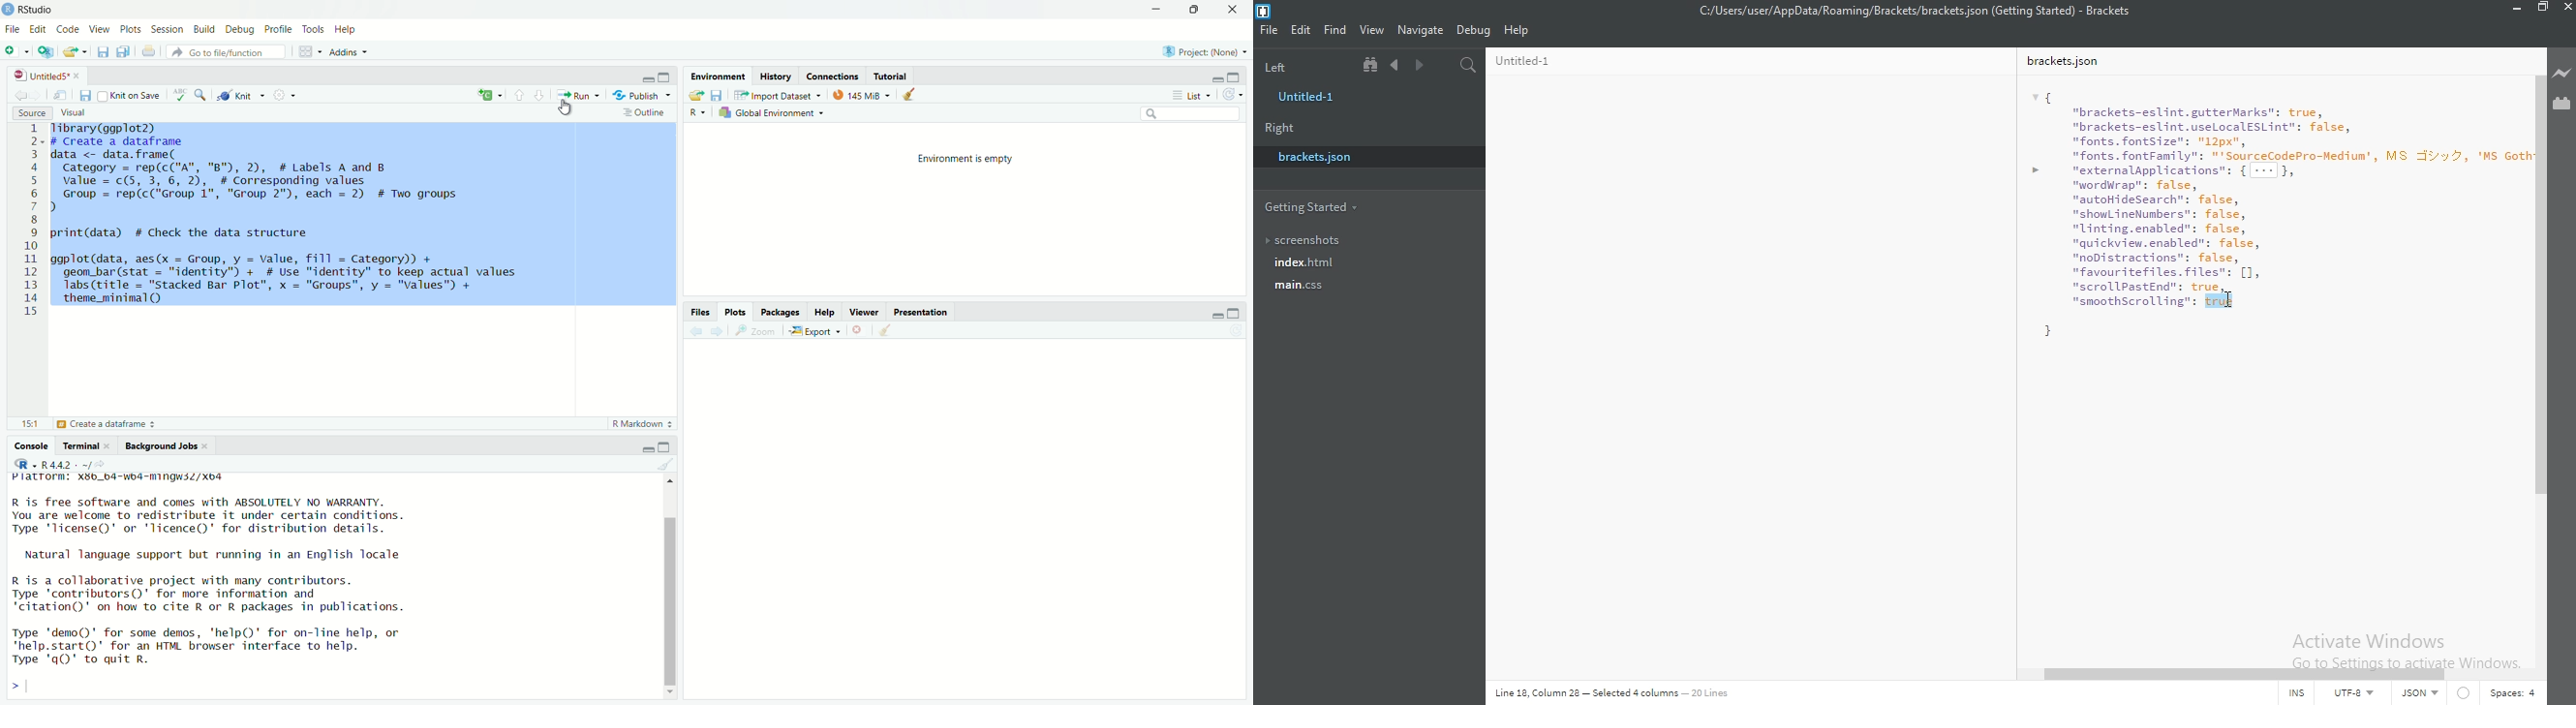 Image resolution: width=2576 pixels, height=728 pixels. What do you see at coordinates (645, 450) in the screenshot?
I see `Minimize` at bounding box center [645, 450].